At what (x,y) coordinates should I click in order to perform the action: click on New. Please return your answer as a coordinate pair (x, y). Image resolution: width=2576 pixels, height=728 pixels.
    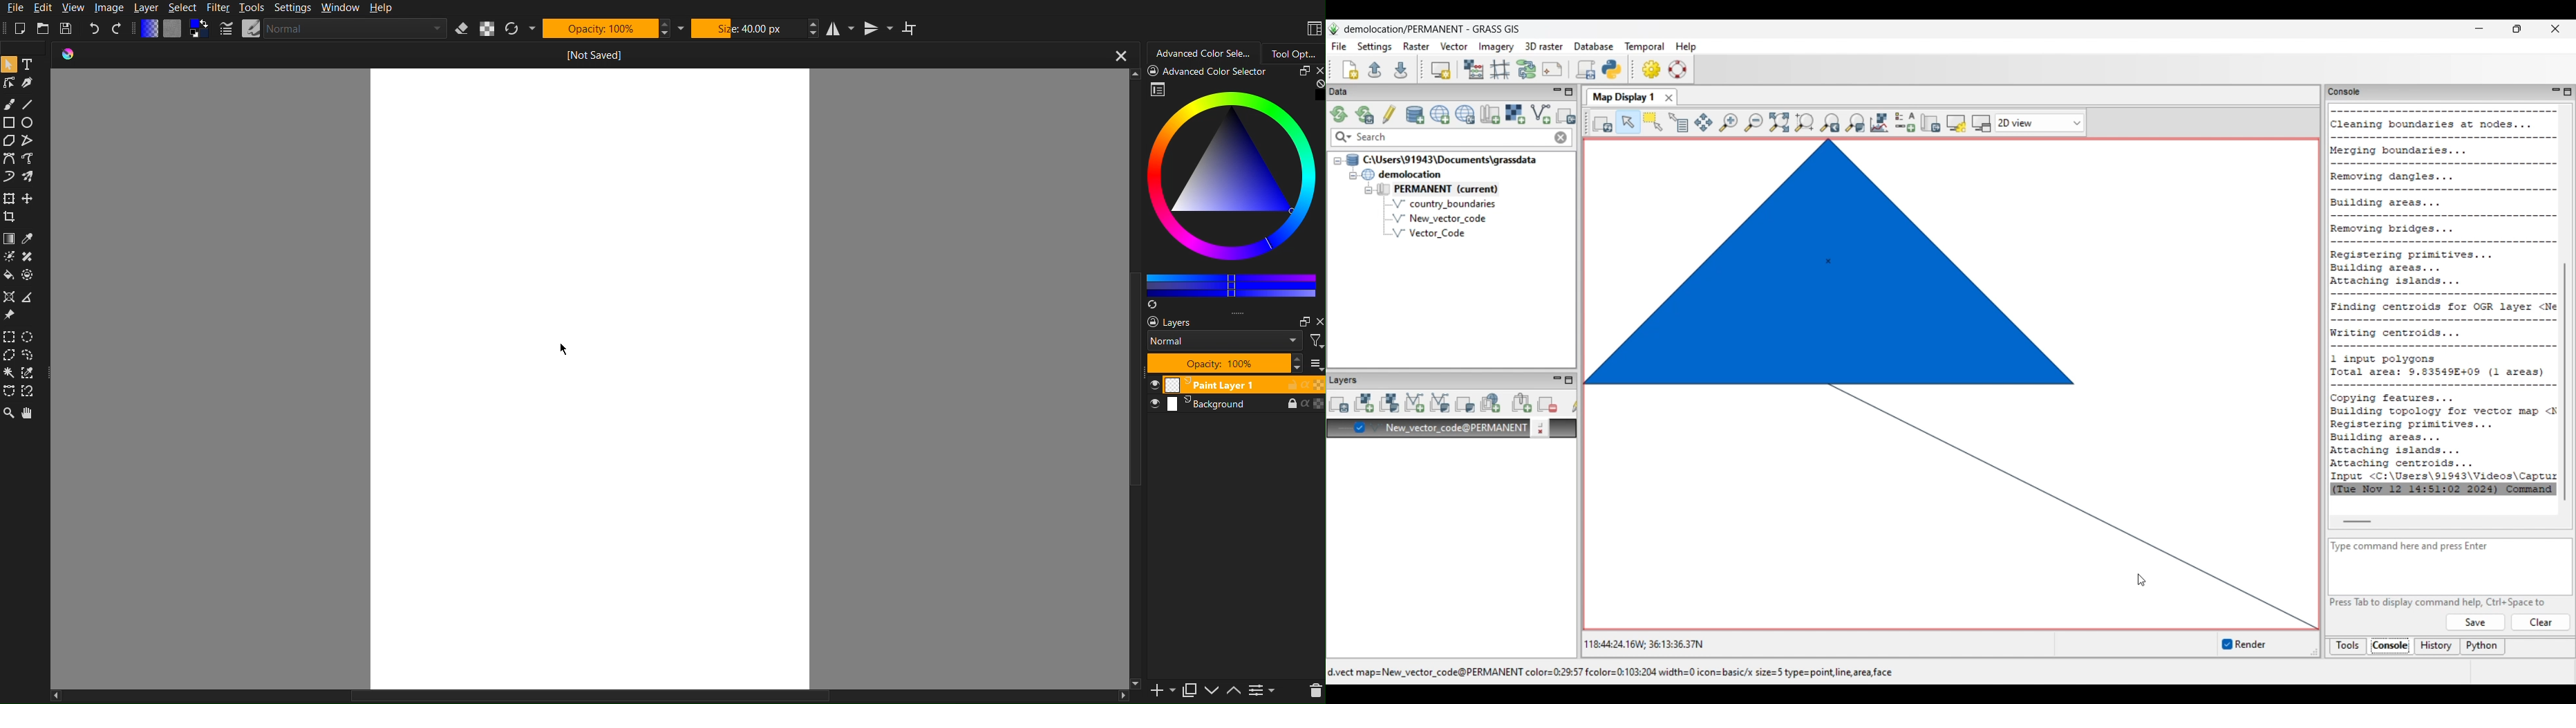
    Looking at the image, I should click on (21, 28).